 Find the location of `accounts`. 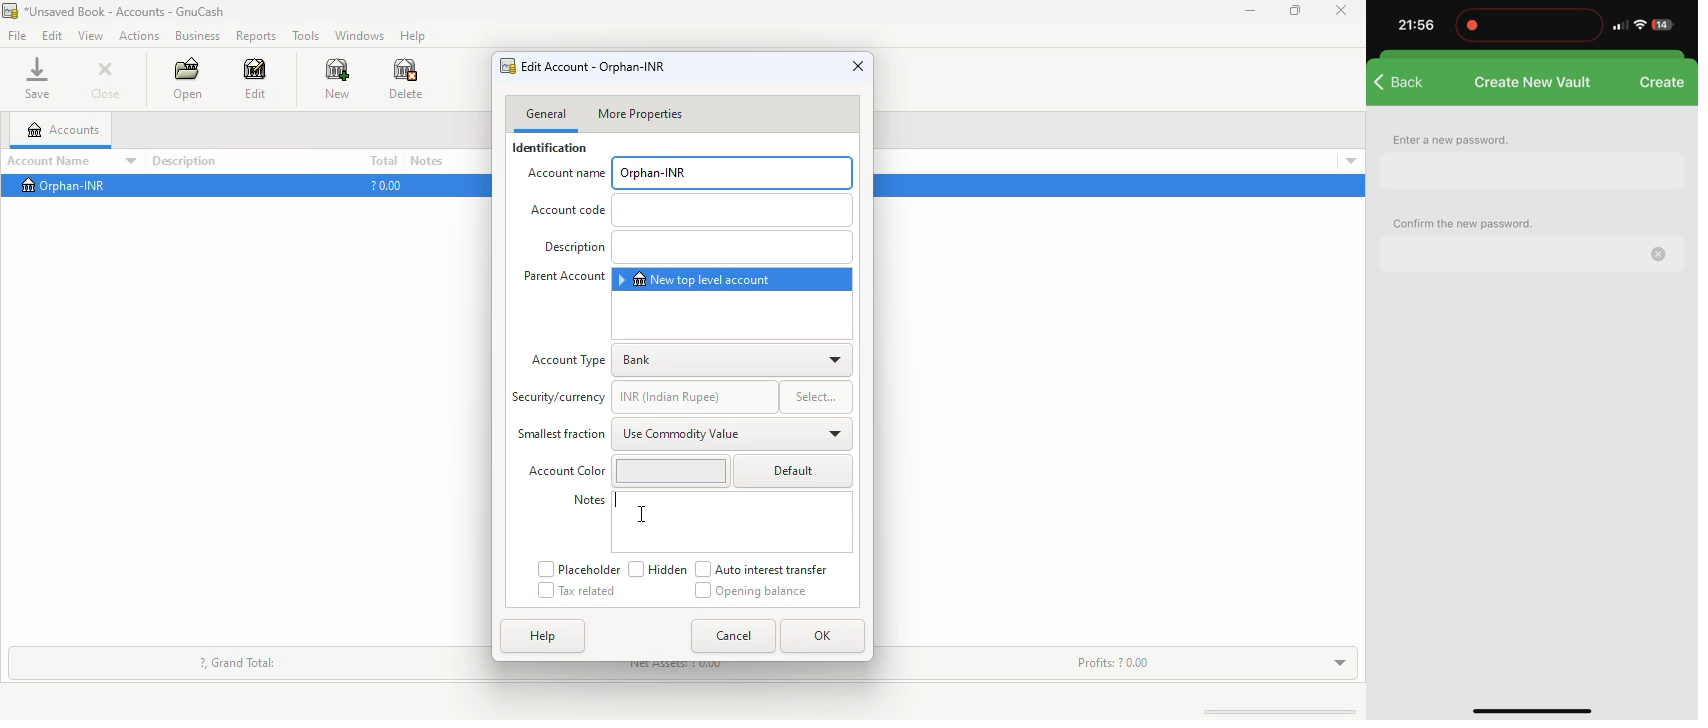

accounts is located at coordinates (62, 130).